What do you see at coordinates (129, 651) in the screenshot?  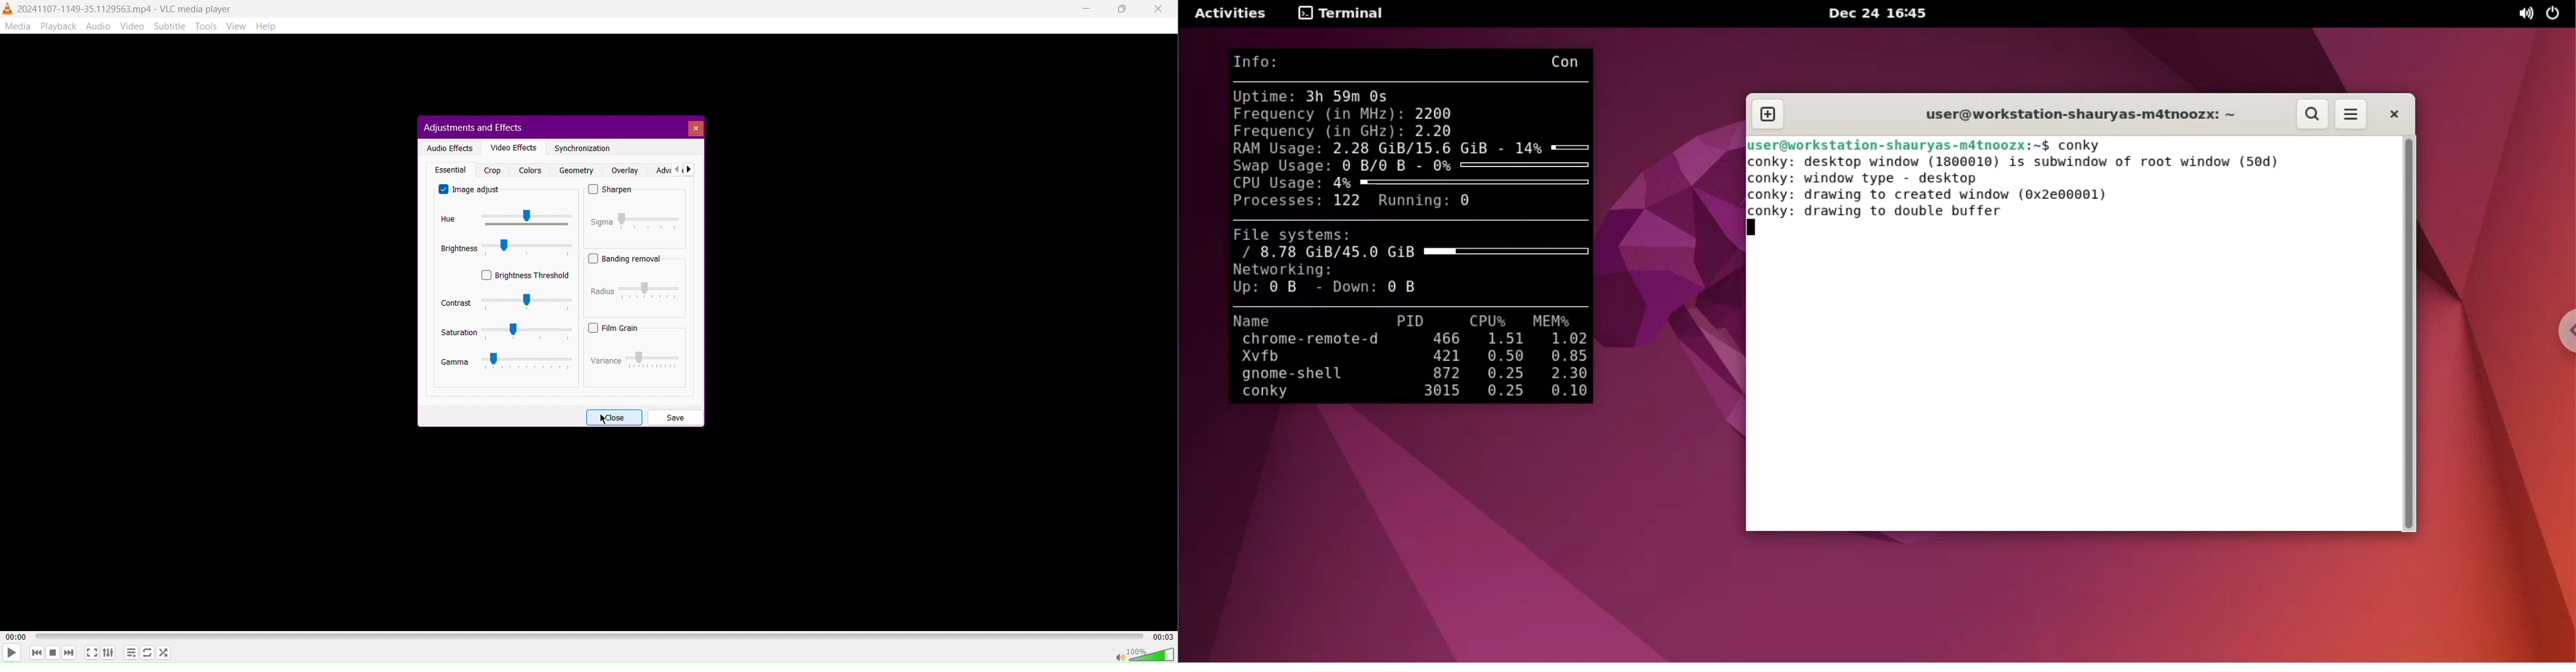 I see `Toggle playlist` at bounding box center [129, 651].